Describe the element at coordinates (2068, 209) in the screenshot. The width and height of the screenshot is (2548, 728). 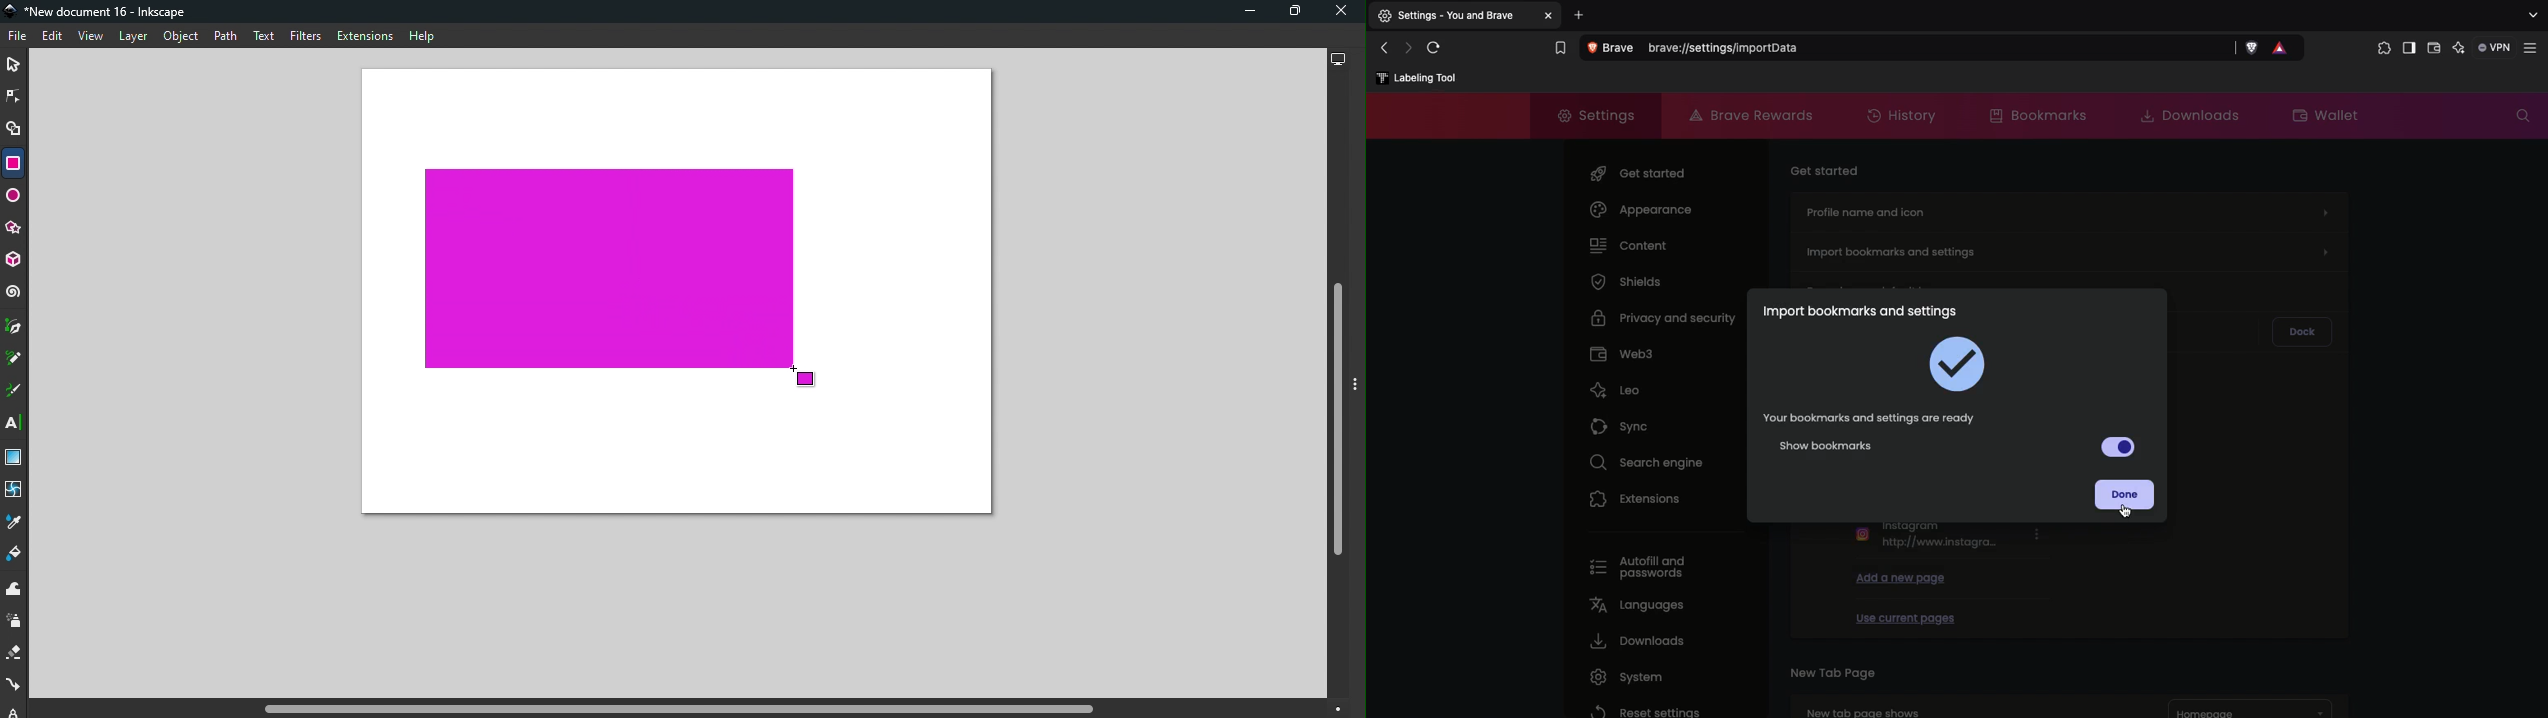
I see `Profile name and icon` at that location.